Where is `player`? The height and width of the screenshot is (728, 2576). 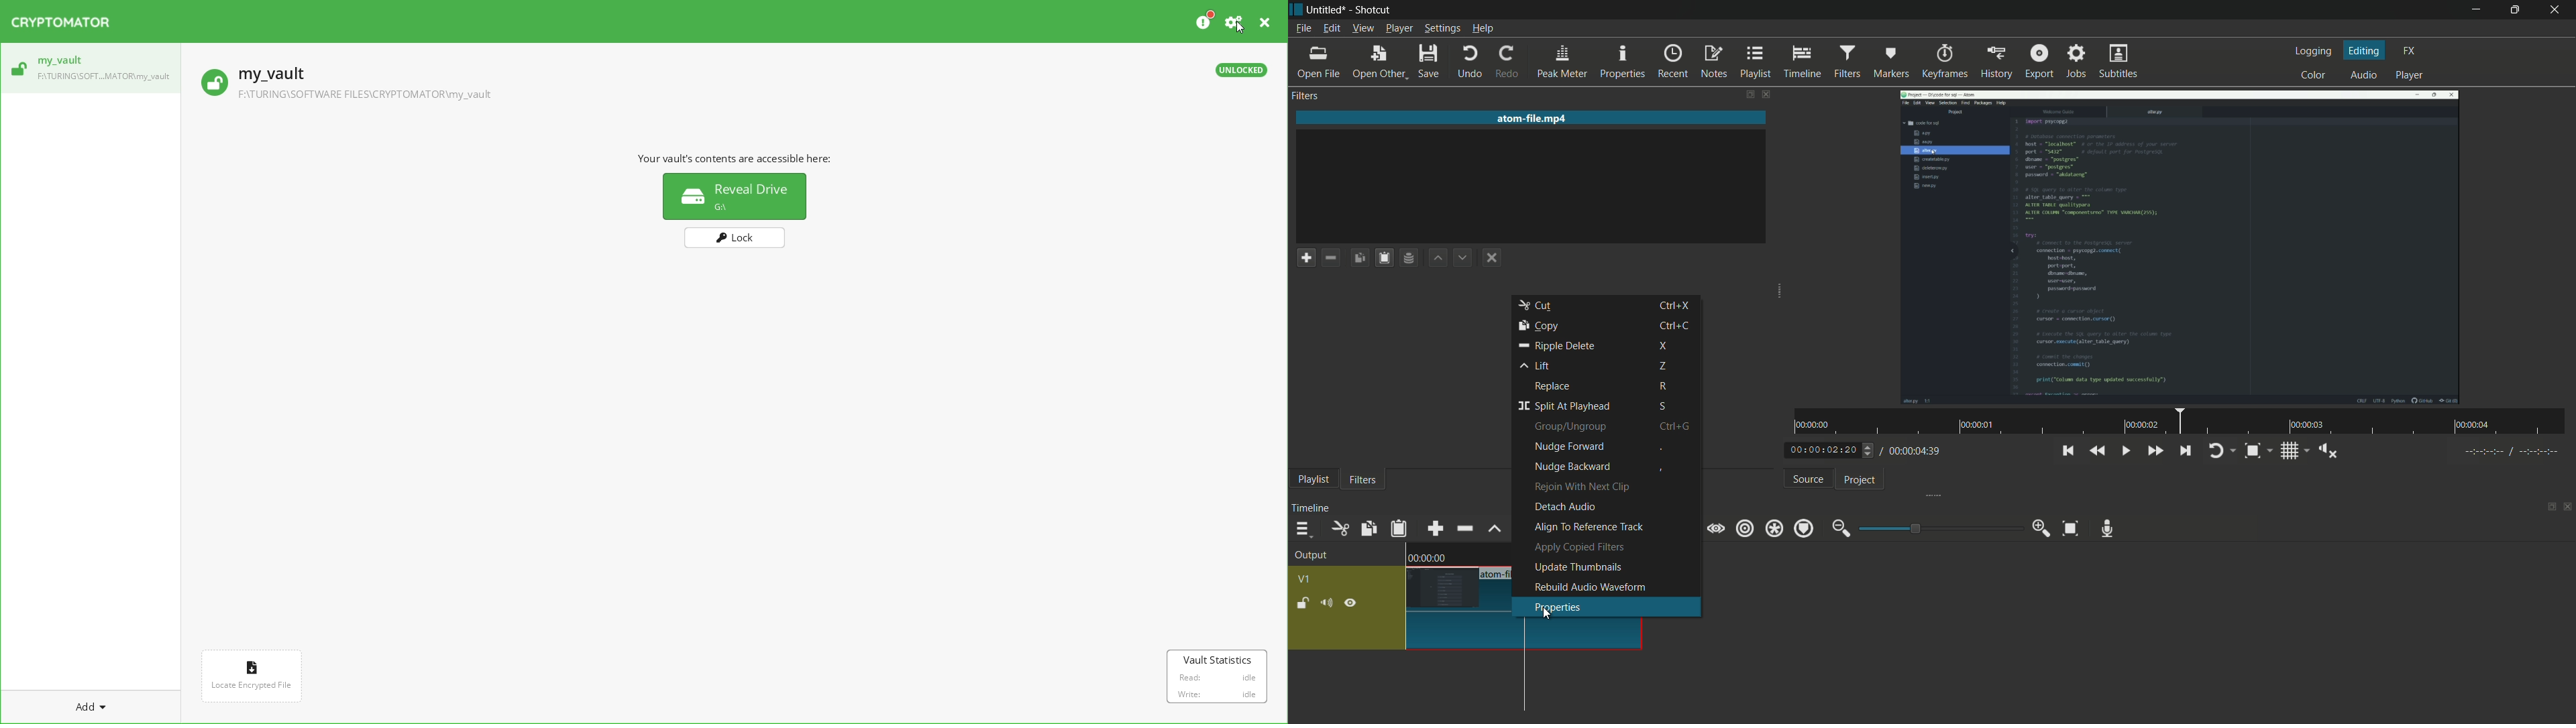 player is located at coordinates (2413, 76).